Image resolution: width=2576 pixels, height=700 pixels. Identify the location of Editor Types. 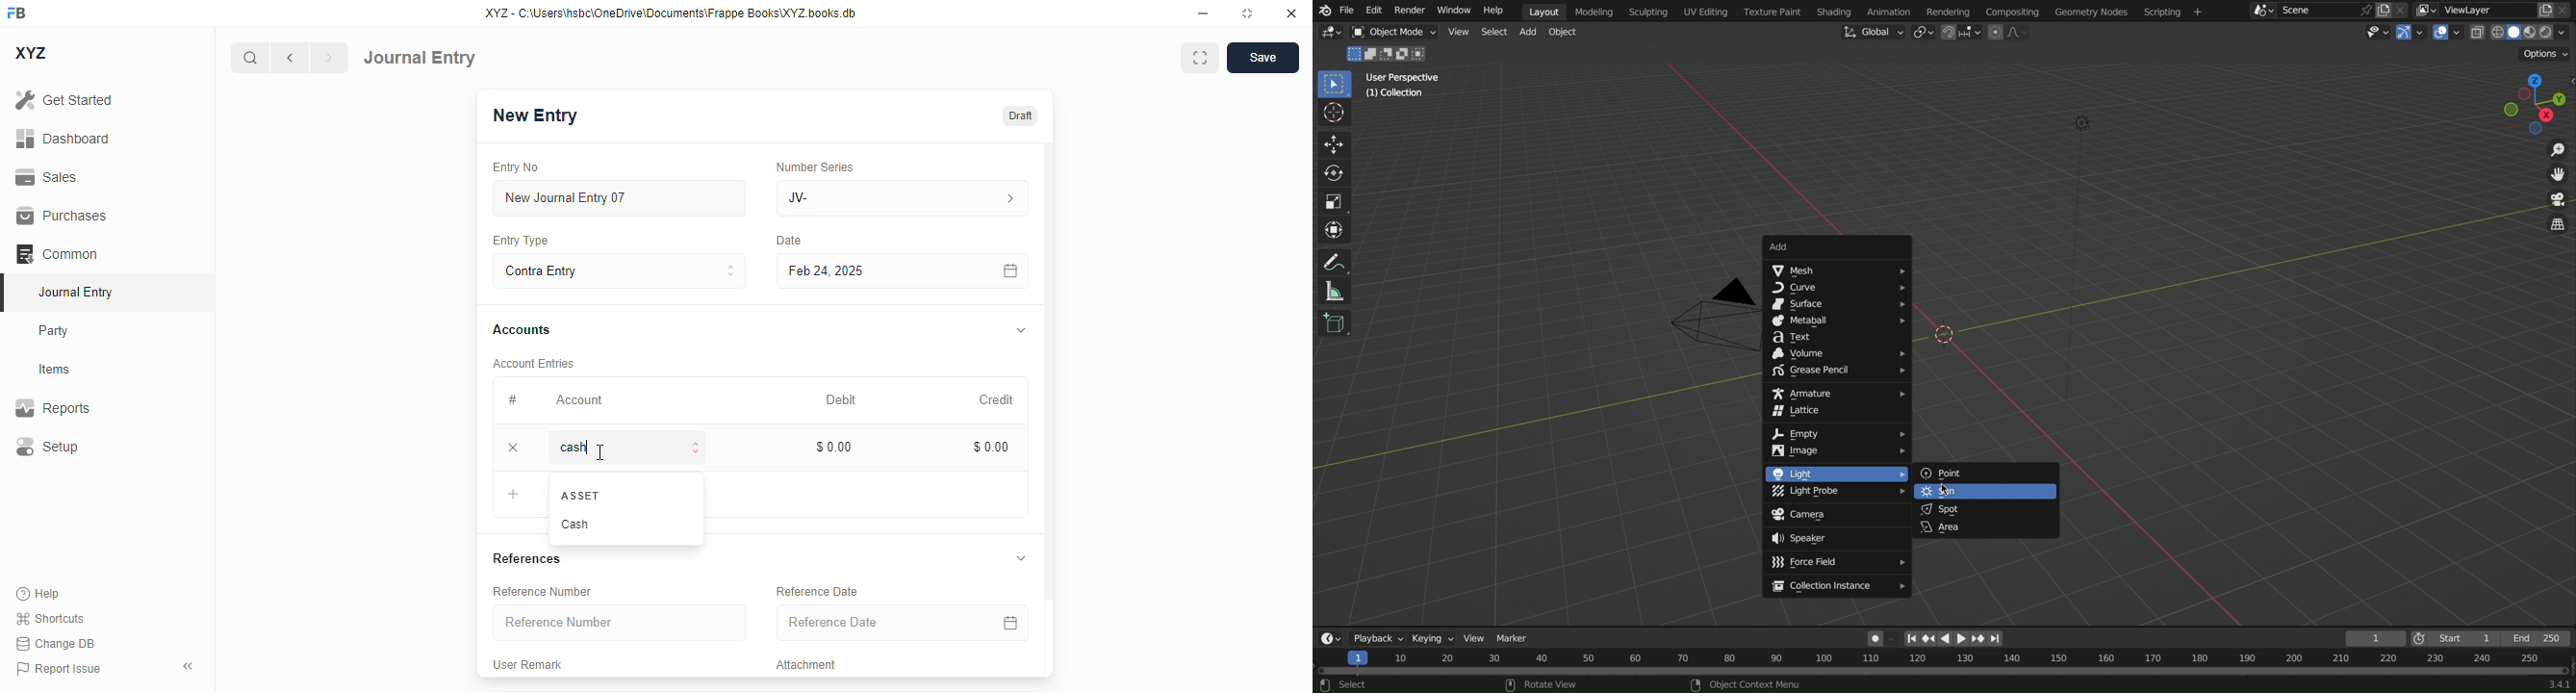
(1328, 636).